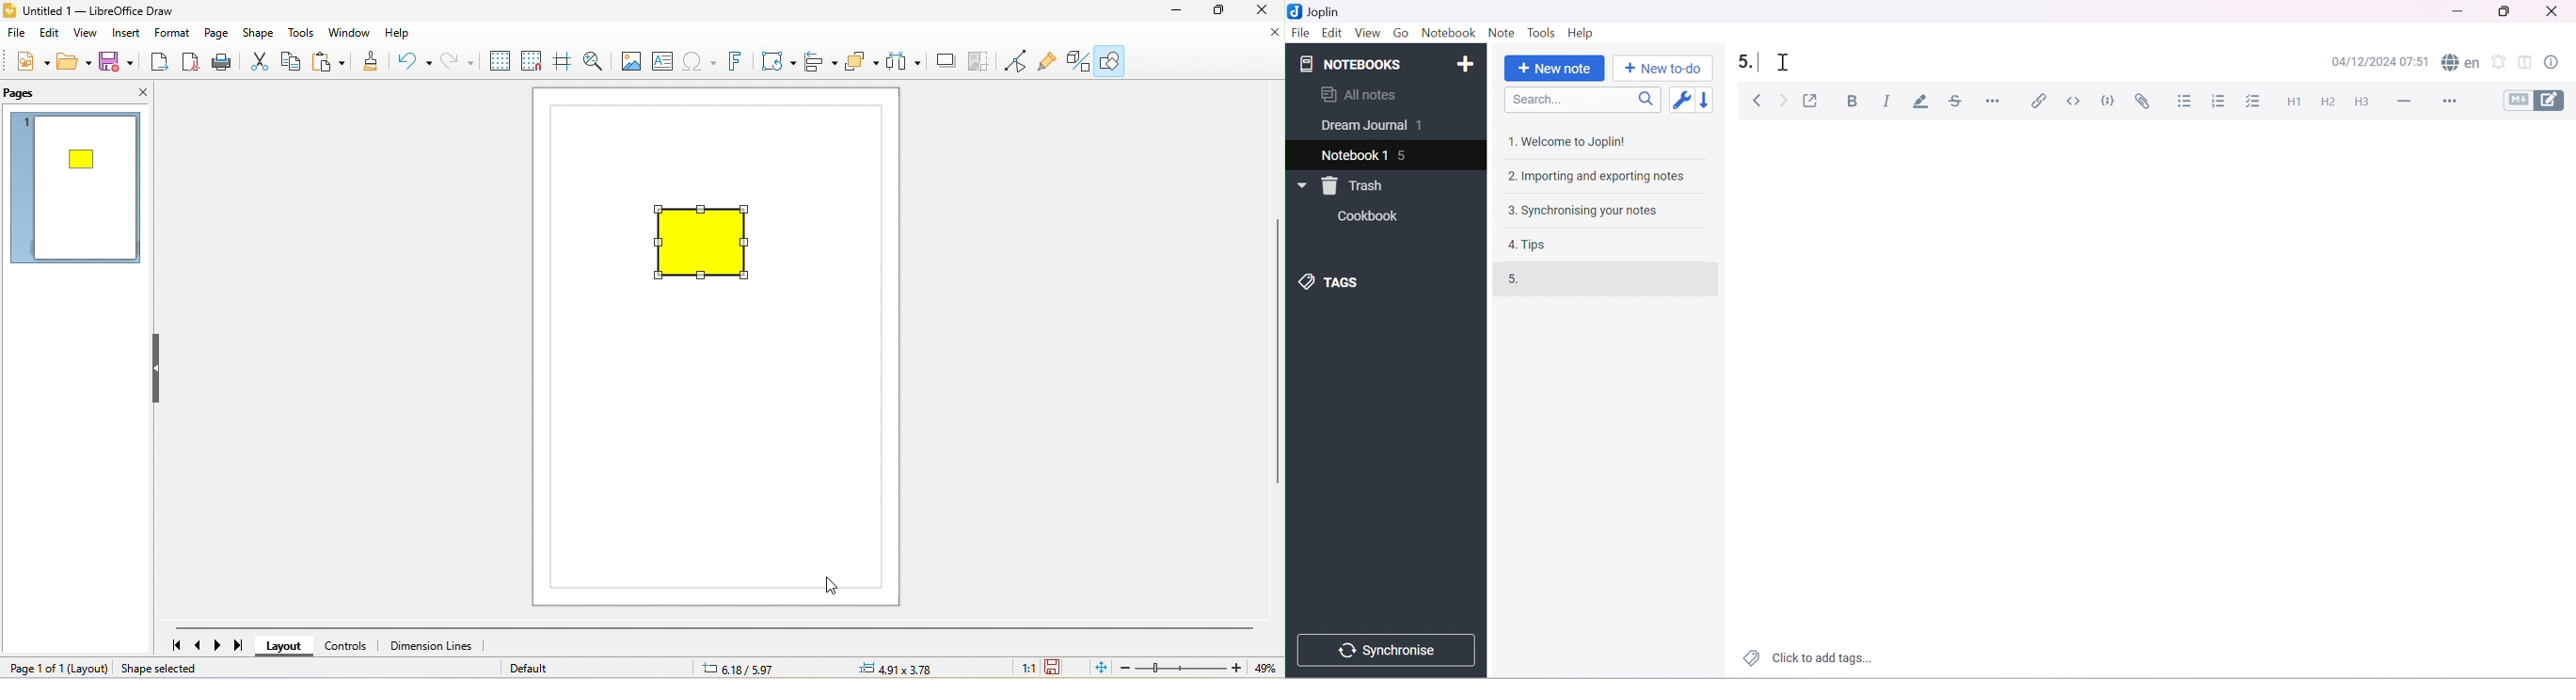 The height and width of the screenshot is (700, 2576). I want to click on Minimize, so click(2456, 13).